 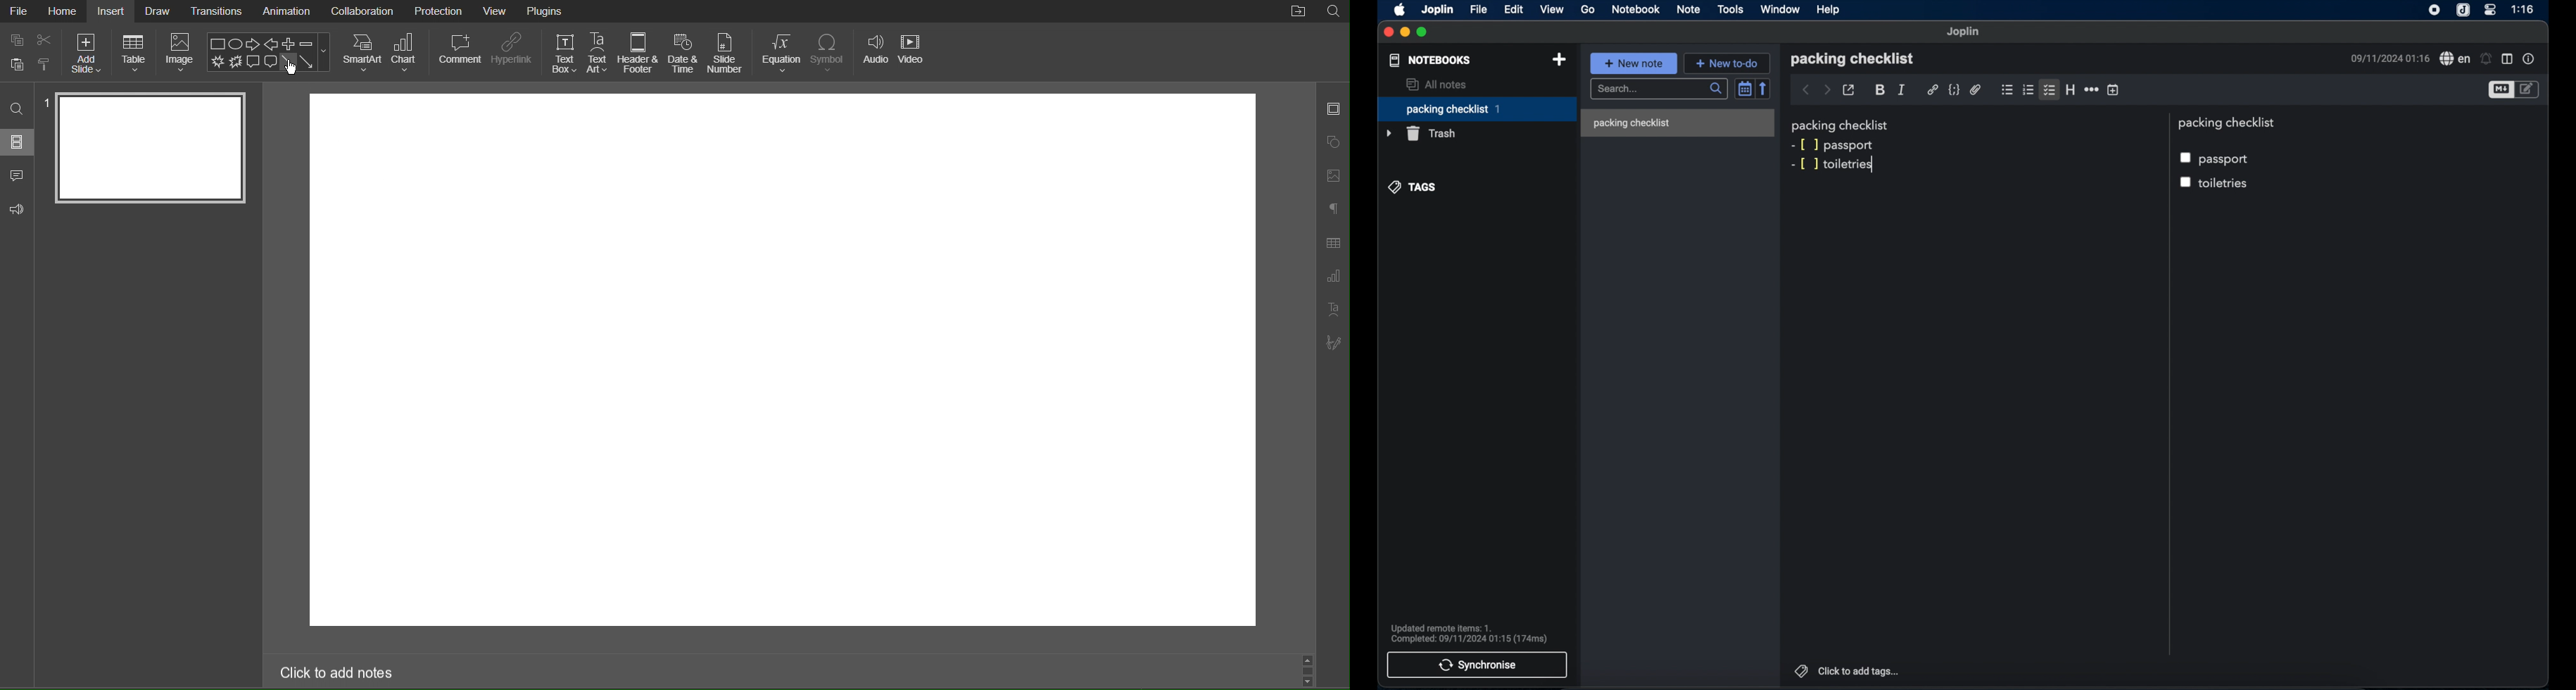 I want to click on spell check, so click(x=2455, y=59).